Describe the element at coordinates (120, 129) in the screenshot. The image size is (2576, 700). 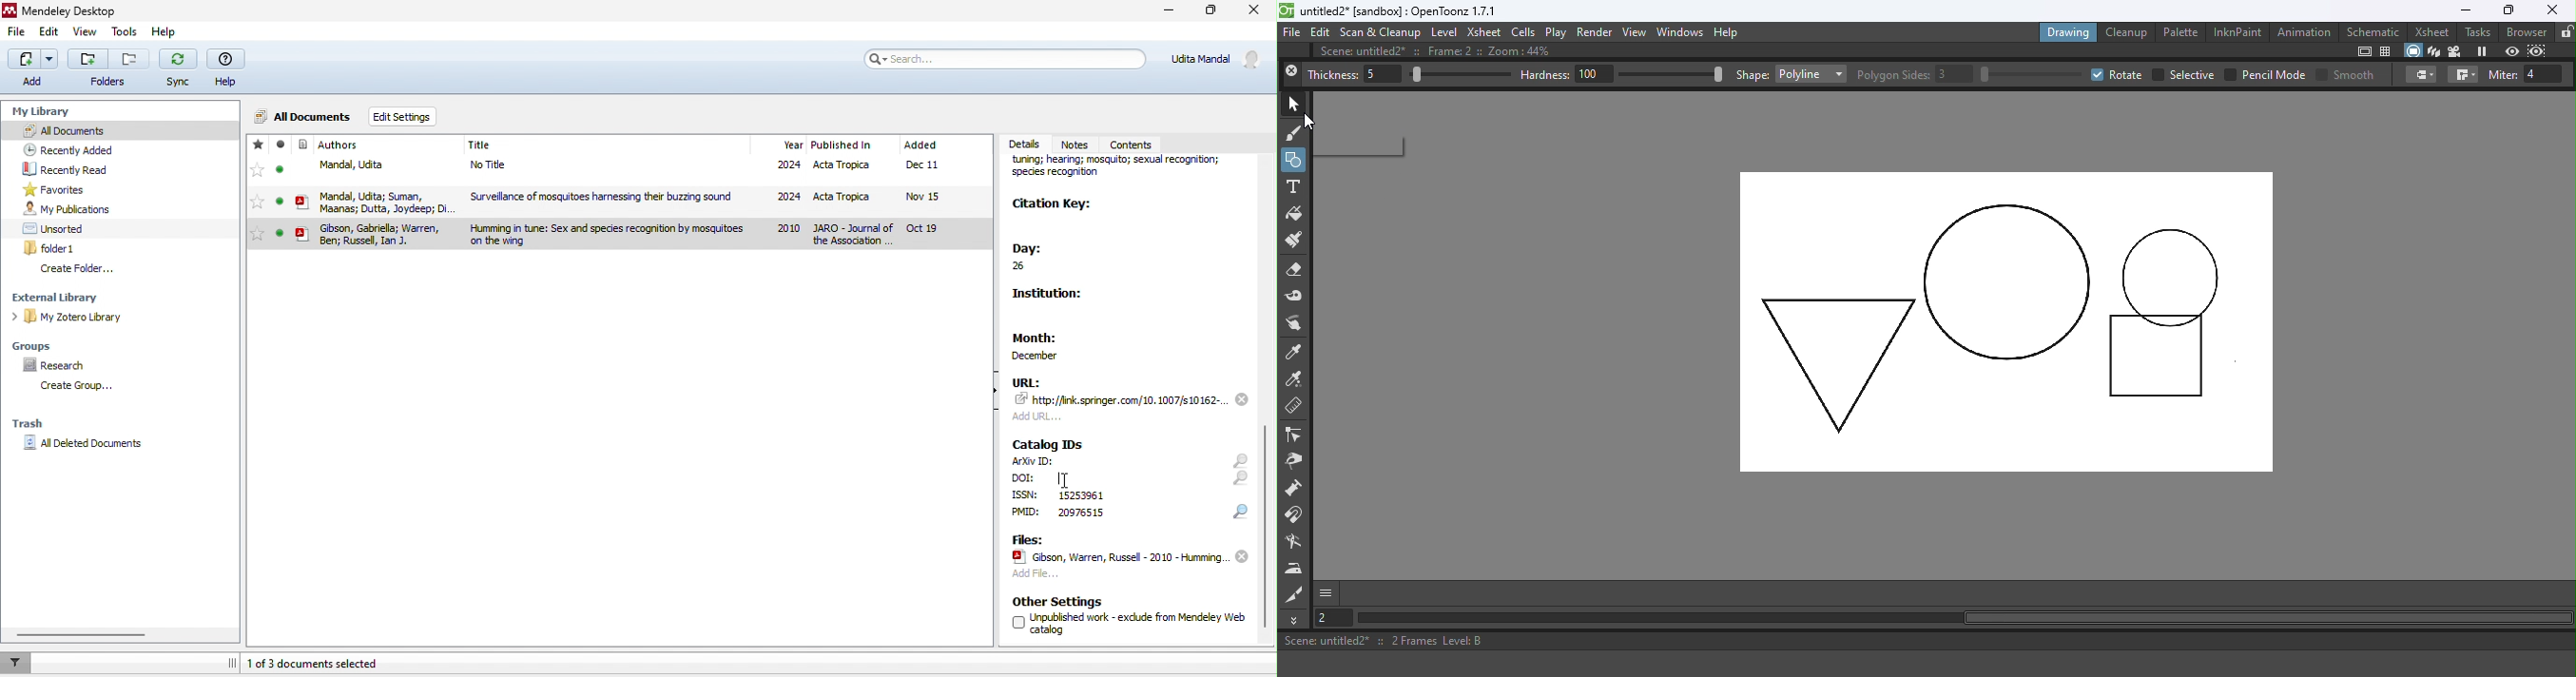
I see `all documents` at that location.